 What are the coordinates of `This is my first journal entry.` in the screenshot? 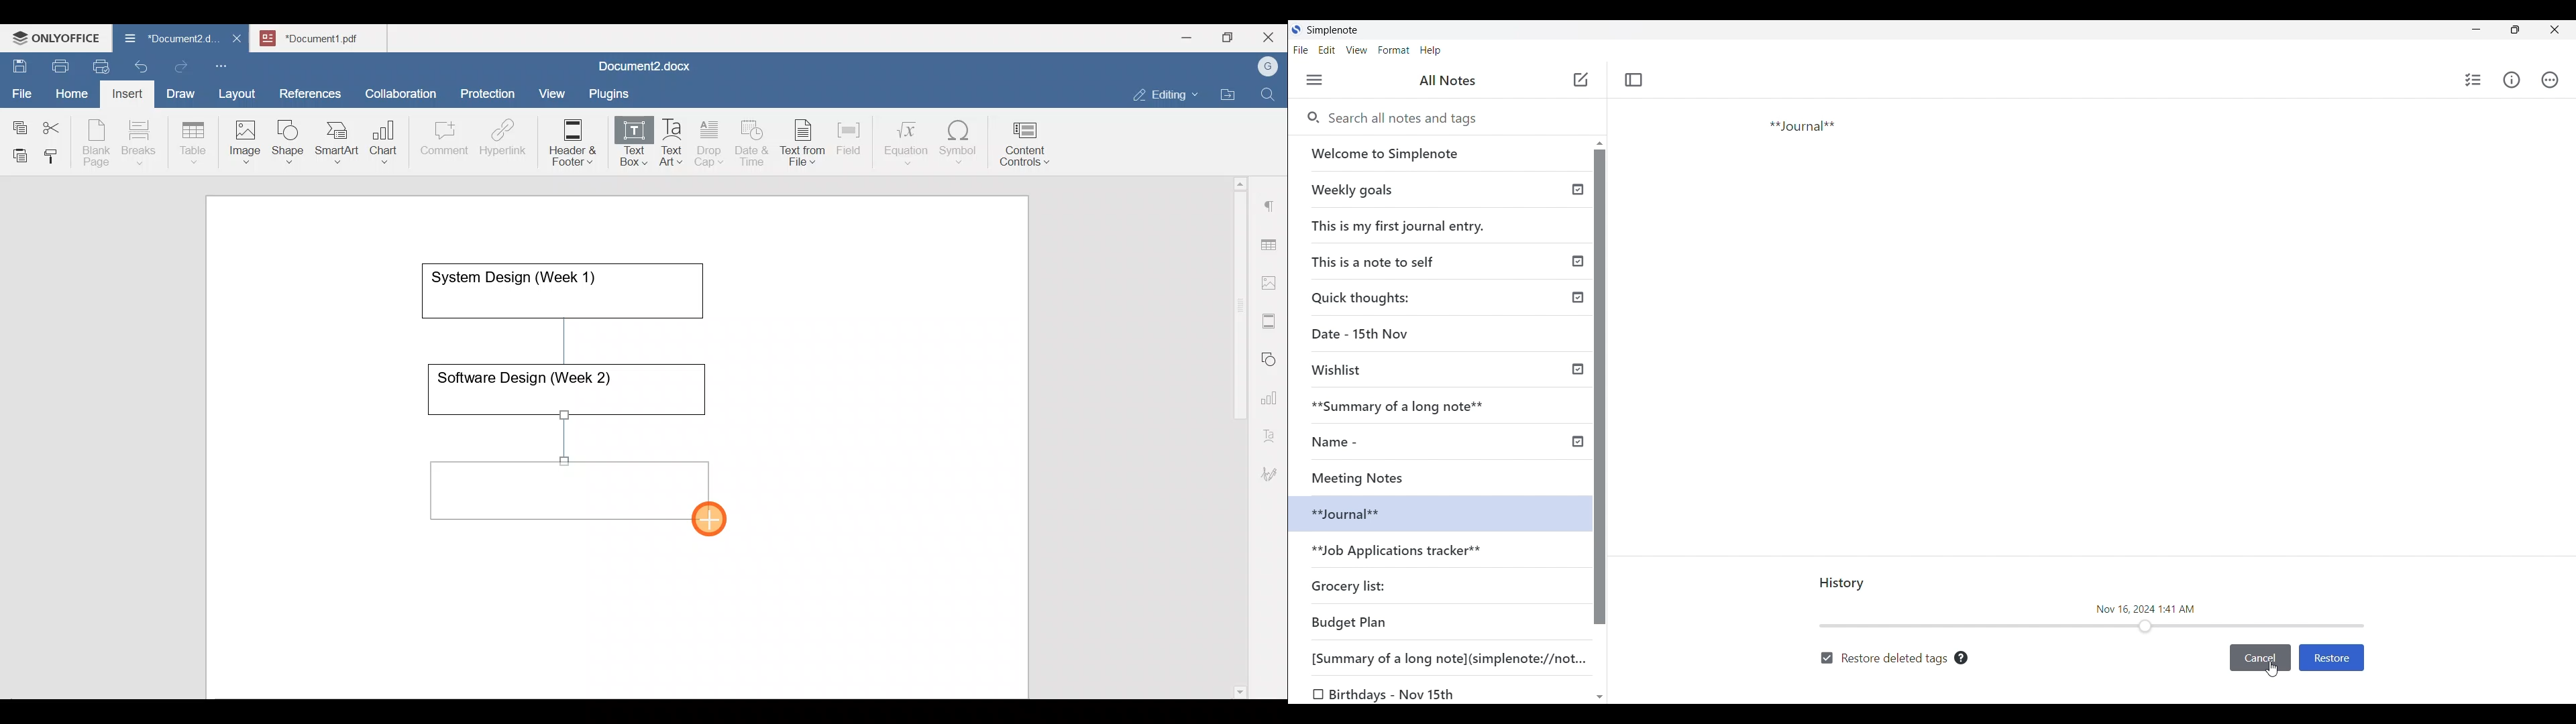 It's located at (1399, 225).